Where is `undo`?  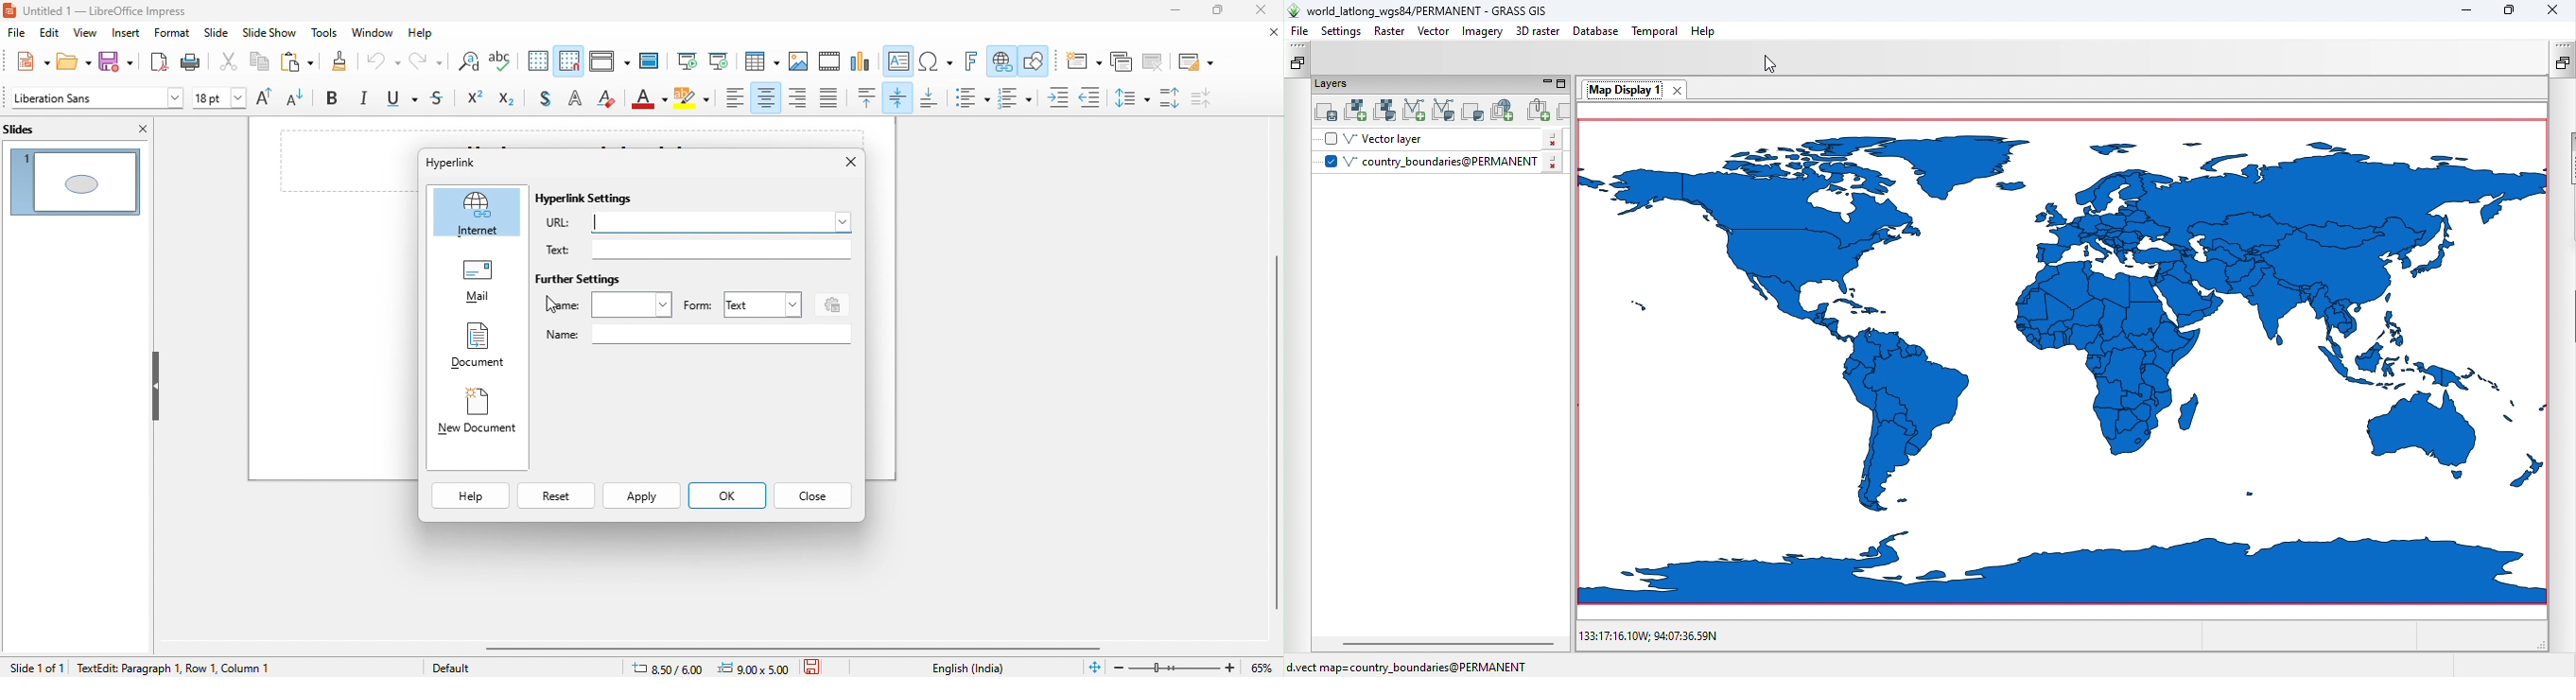 undo is located at coordinates (384, 65).